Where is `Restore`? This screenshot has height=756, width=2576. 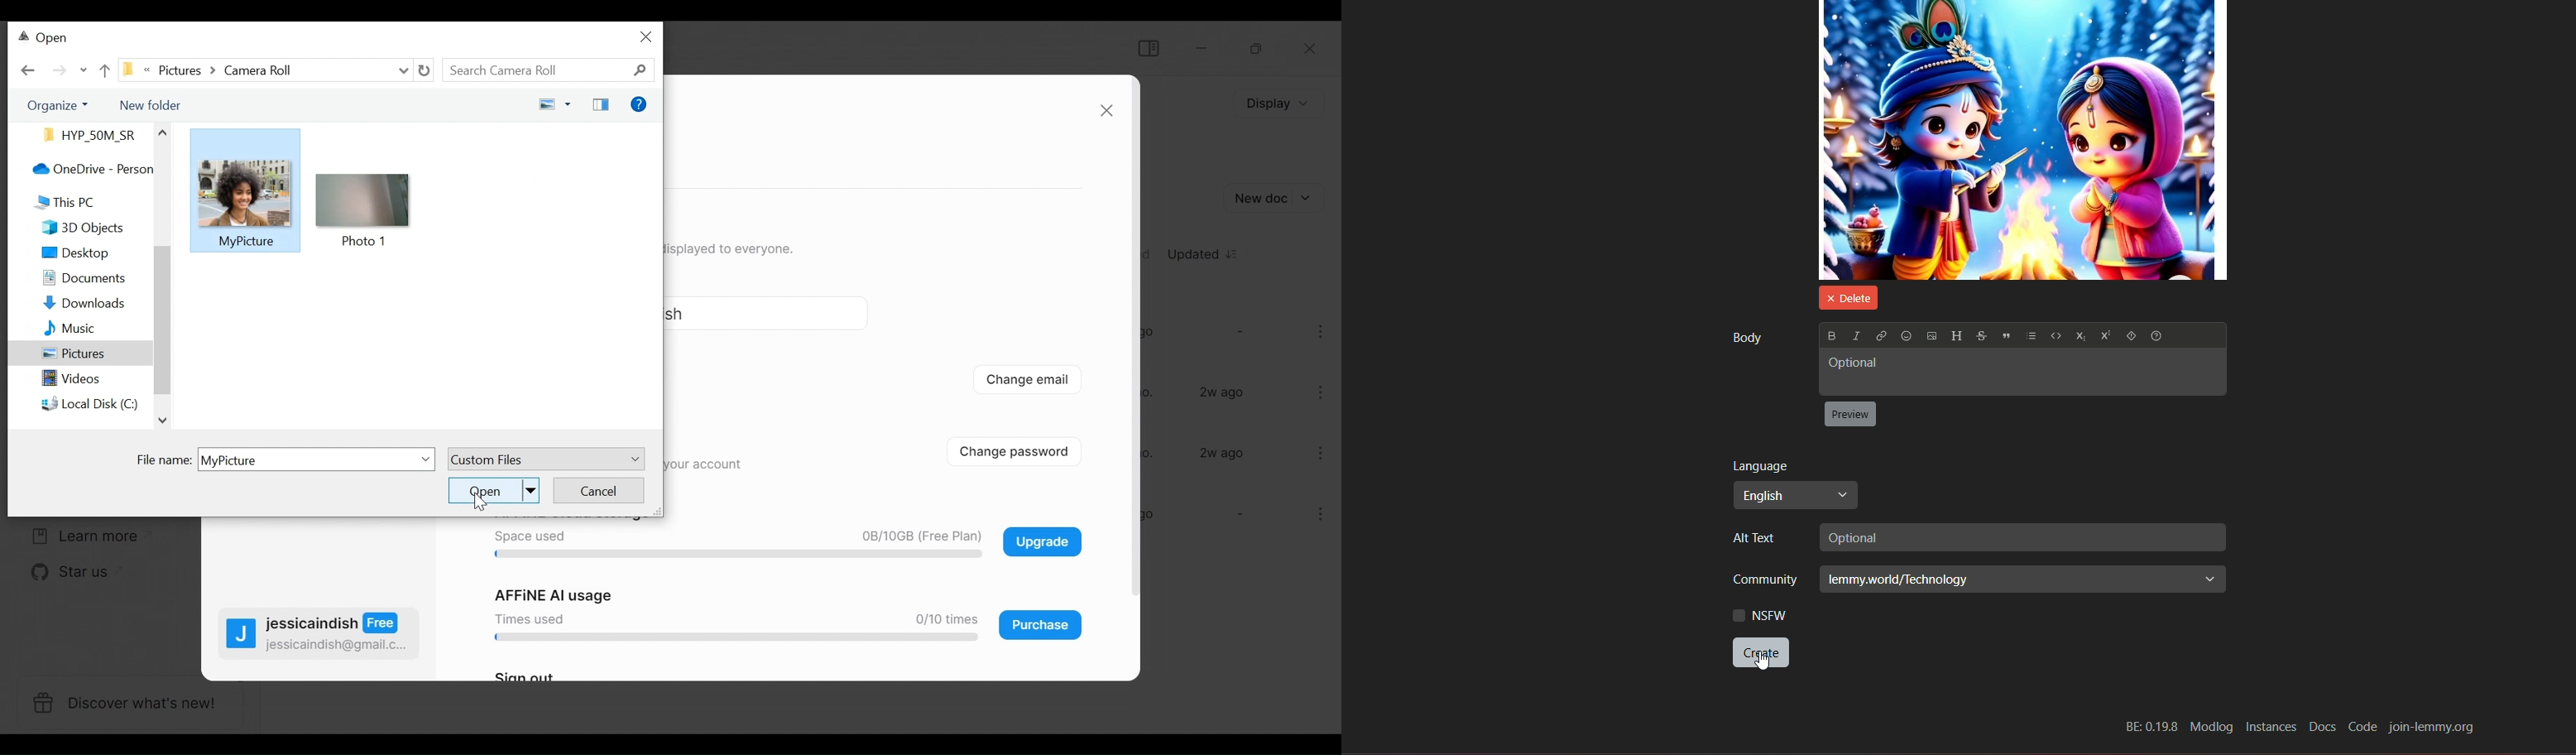 Restore is located at coordinates (1255, 49).